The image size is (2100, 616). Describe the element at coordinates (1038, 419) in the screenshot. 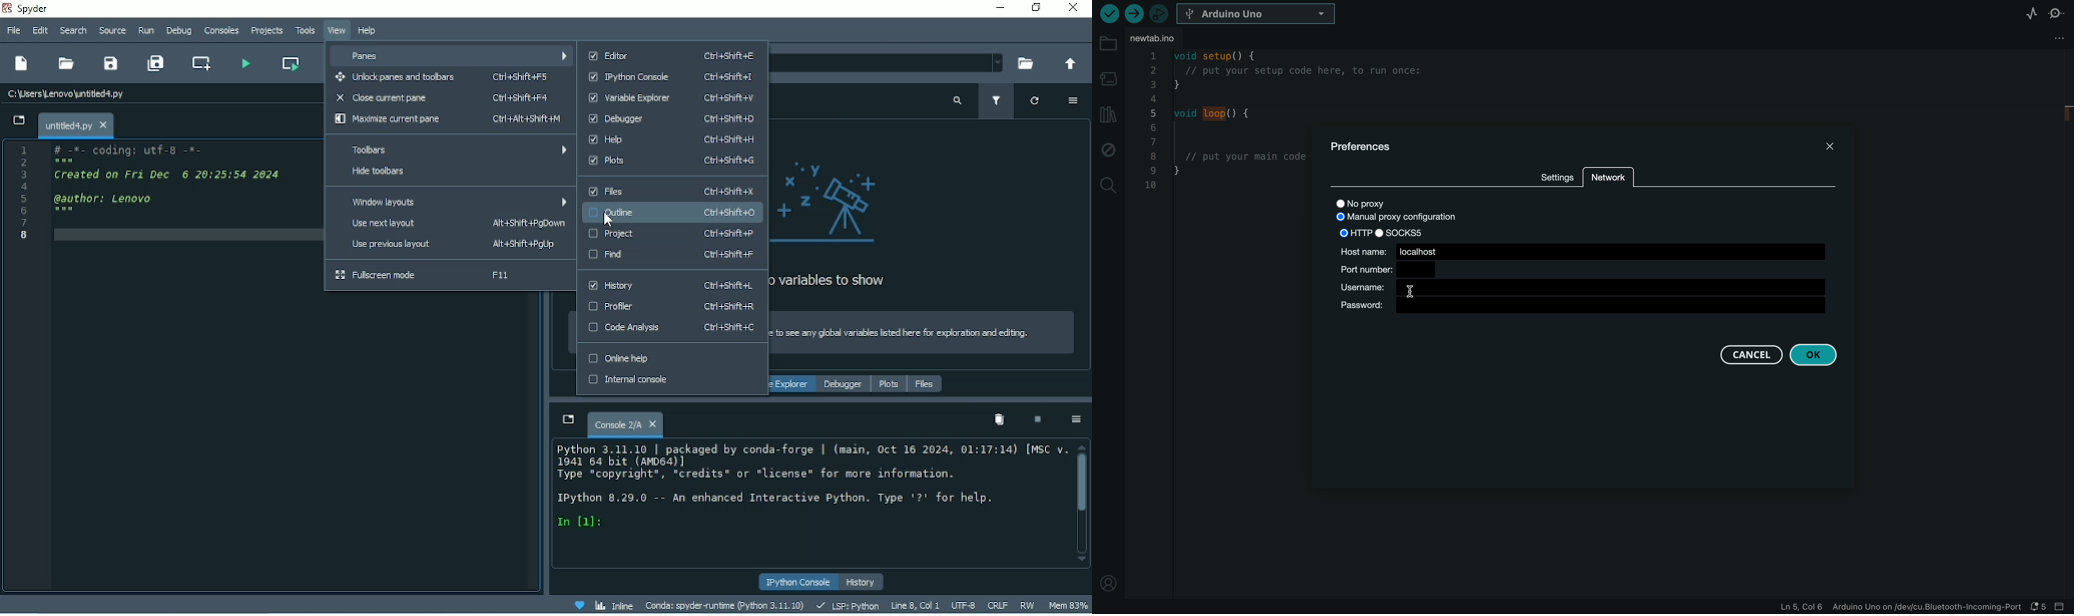

I see `Interrupt kernel` at that location.